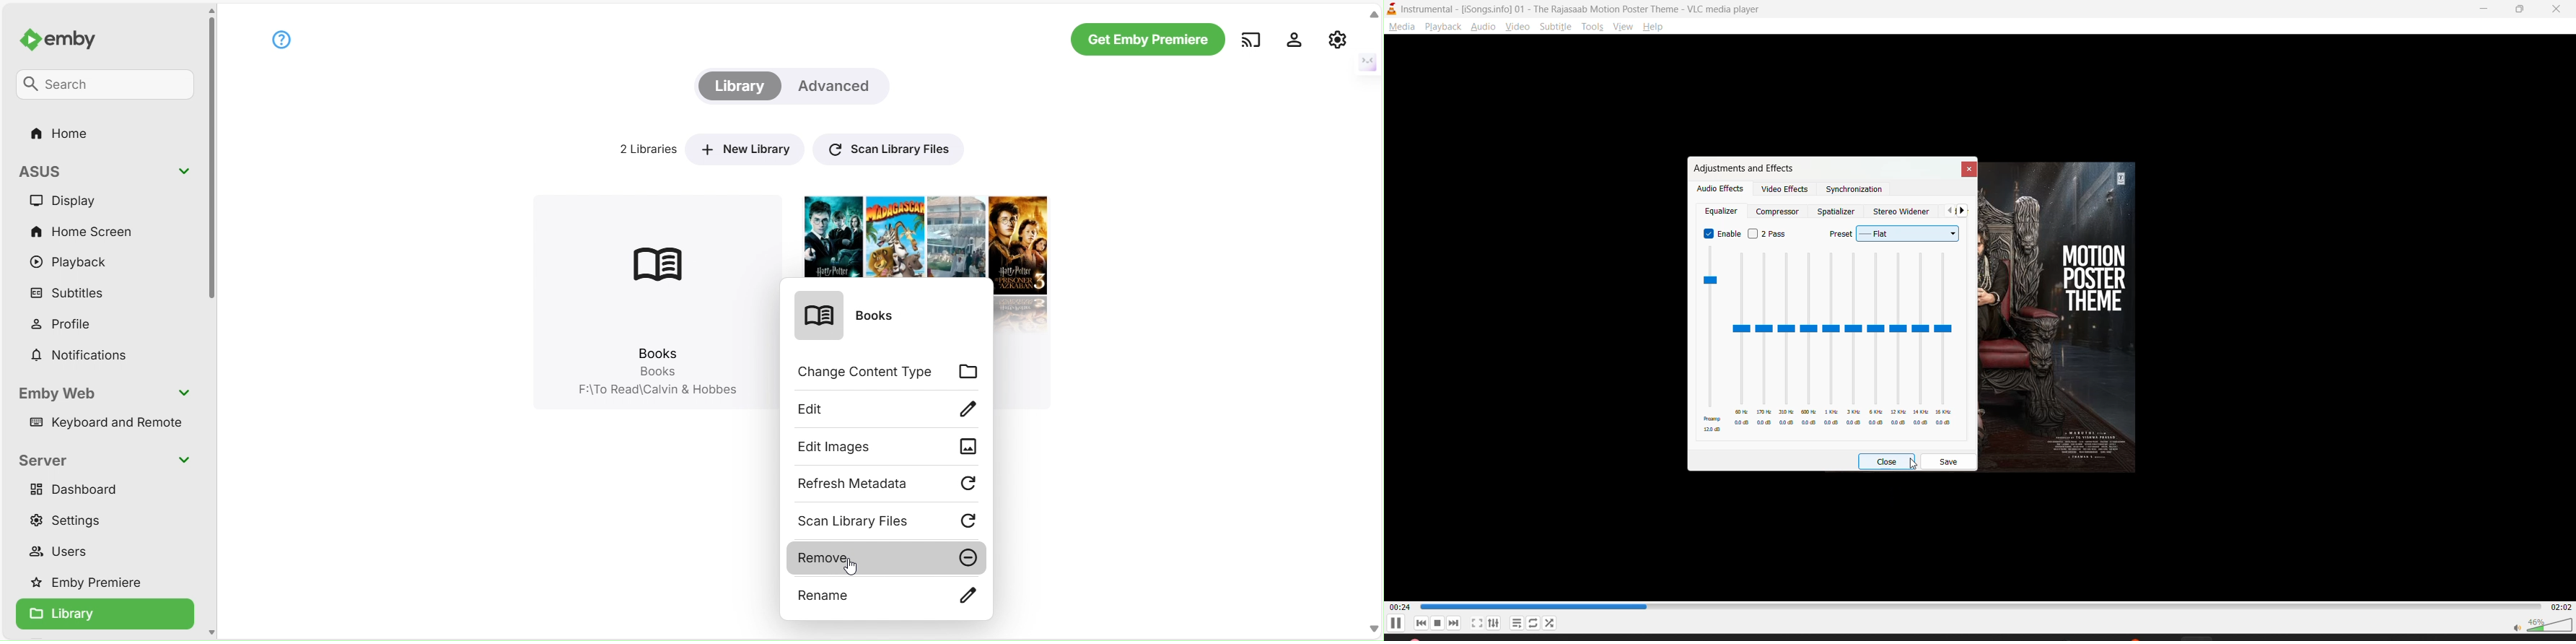  What do you see at coordinates (1498, 622) in the screenshot?
I see `settings` at bounding box center [1498, 622].